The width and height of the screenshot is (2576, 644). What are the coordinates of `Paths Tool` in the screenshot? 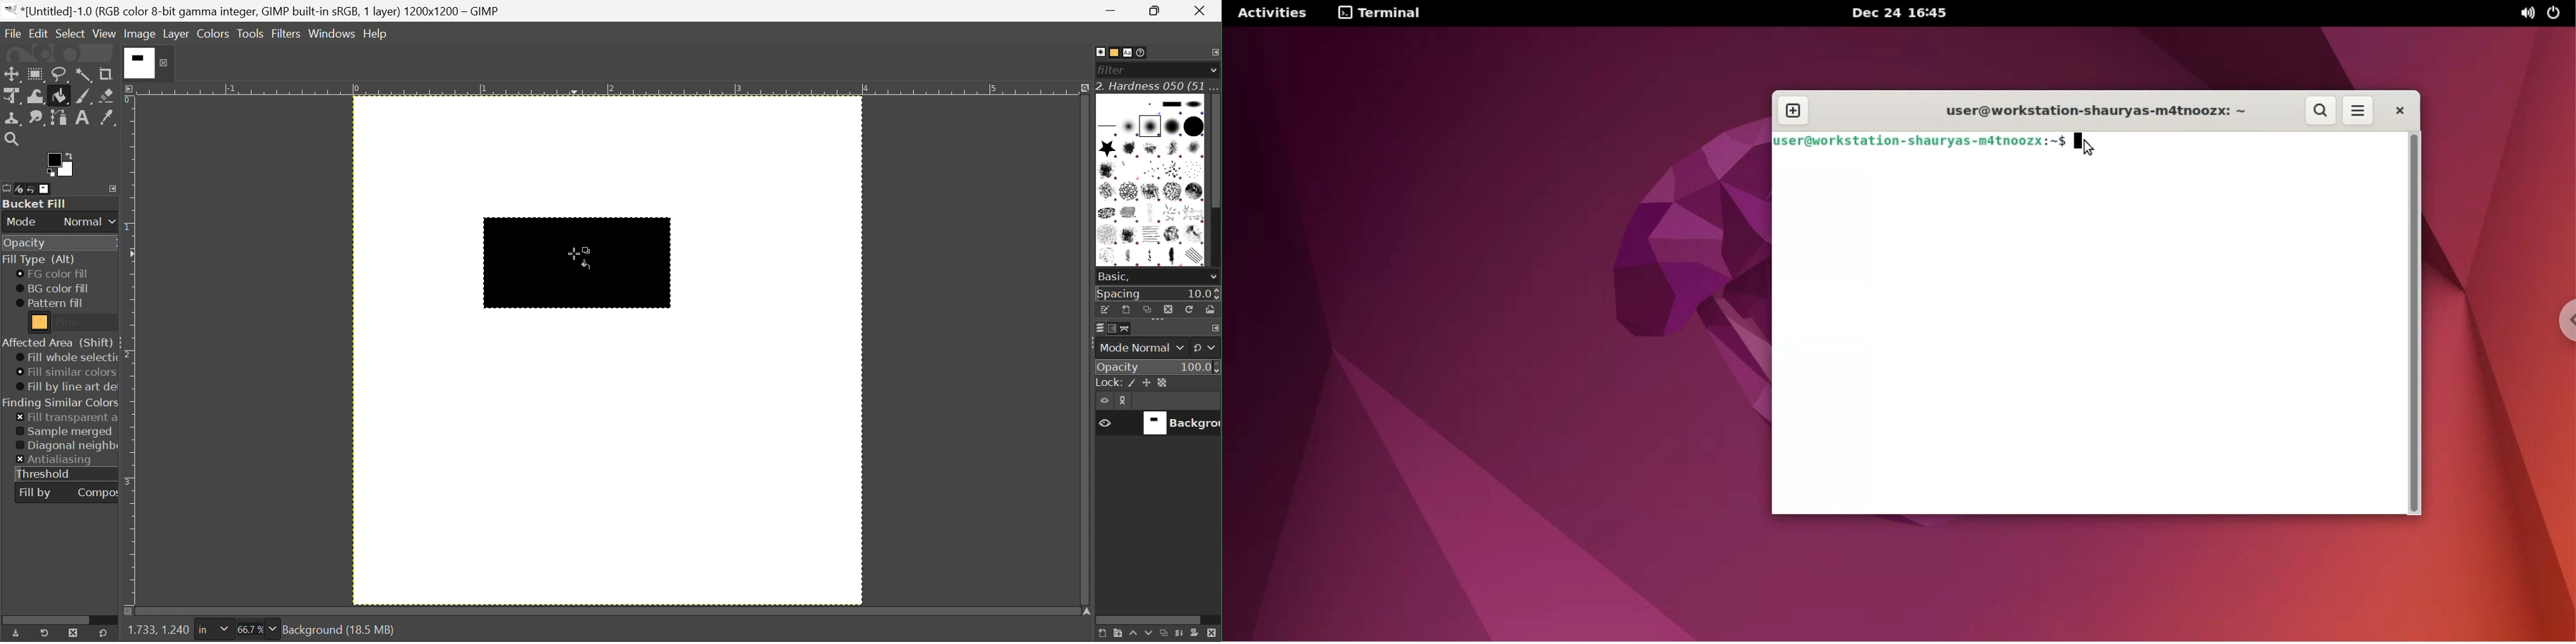 It's located at (57, 118).